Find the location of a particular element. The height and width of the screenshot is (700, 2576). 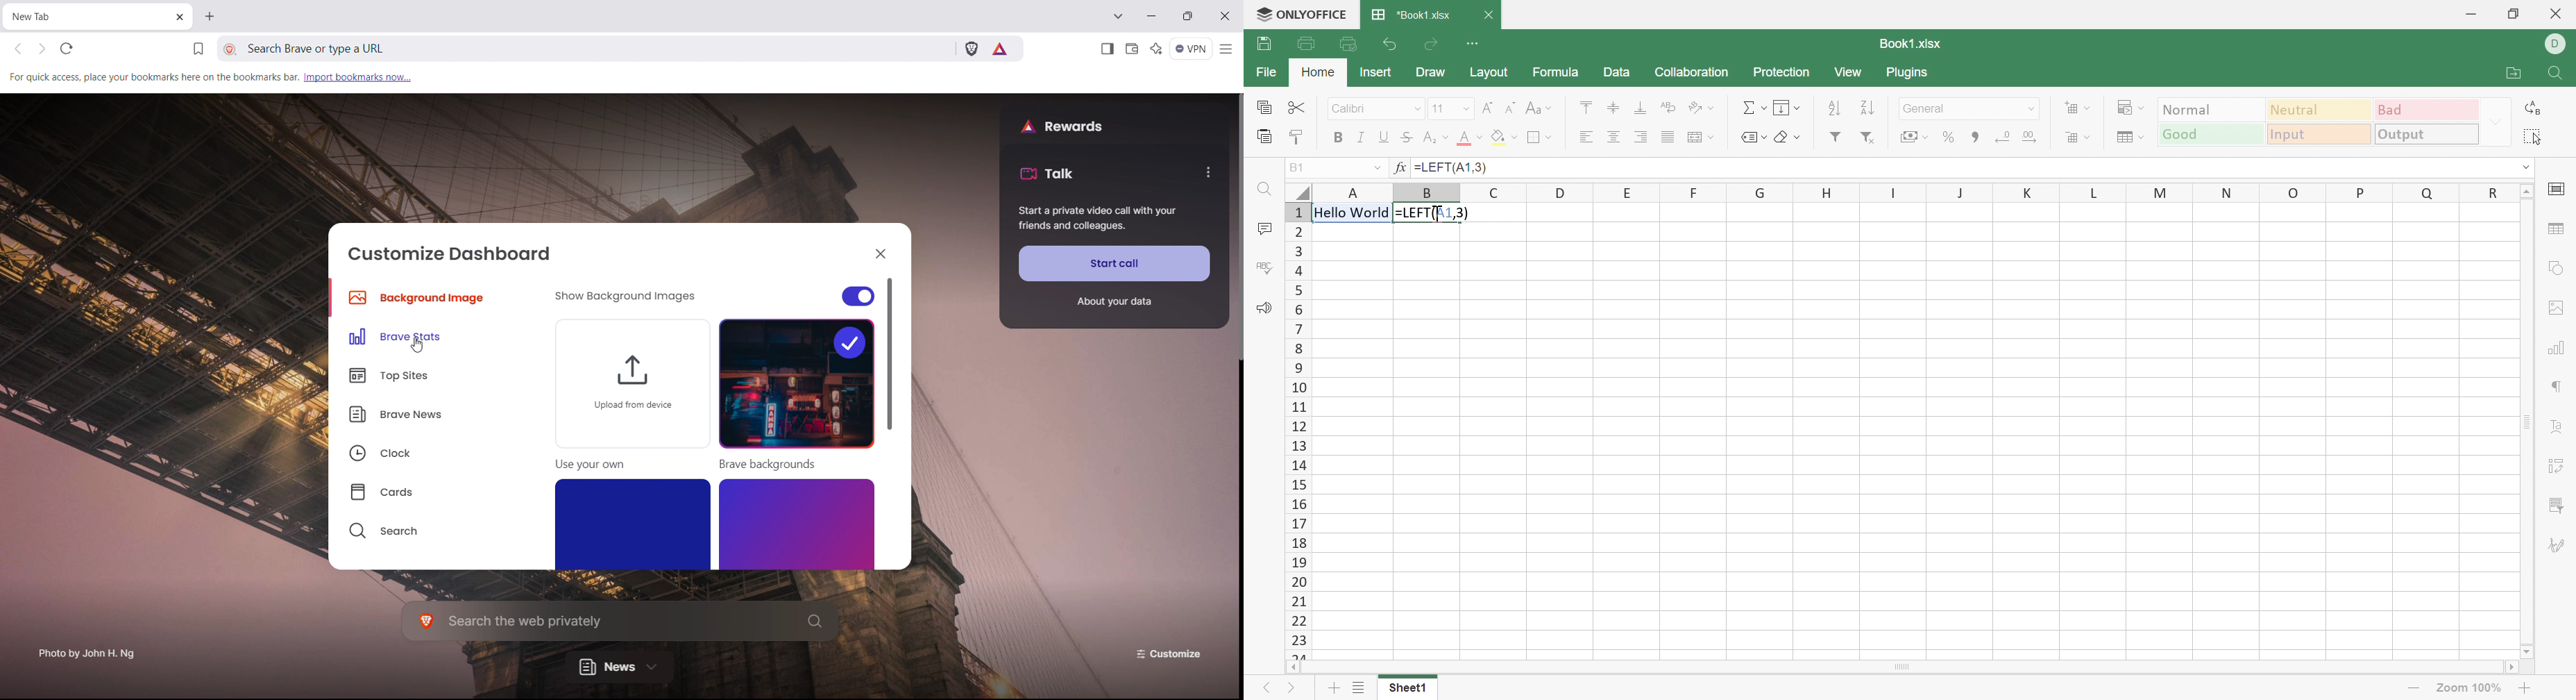

Text art settings is located at coordinates (2559, 426).